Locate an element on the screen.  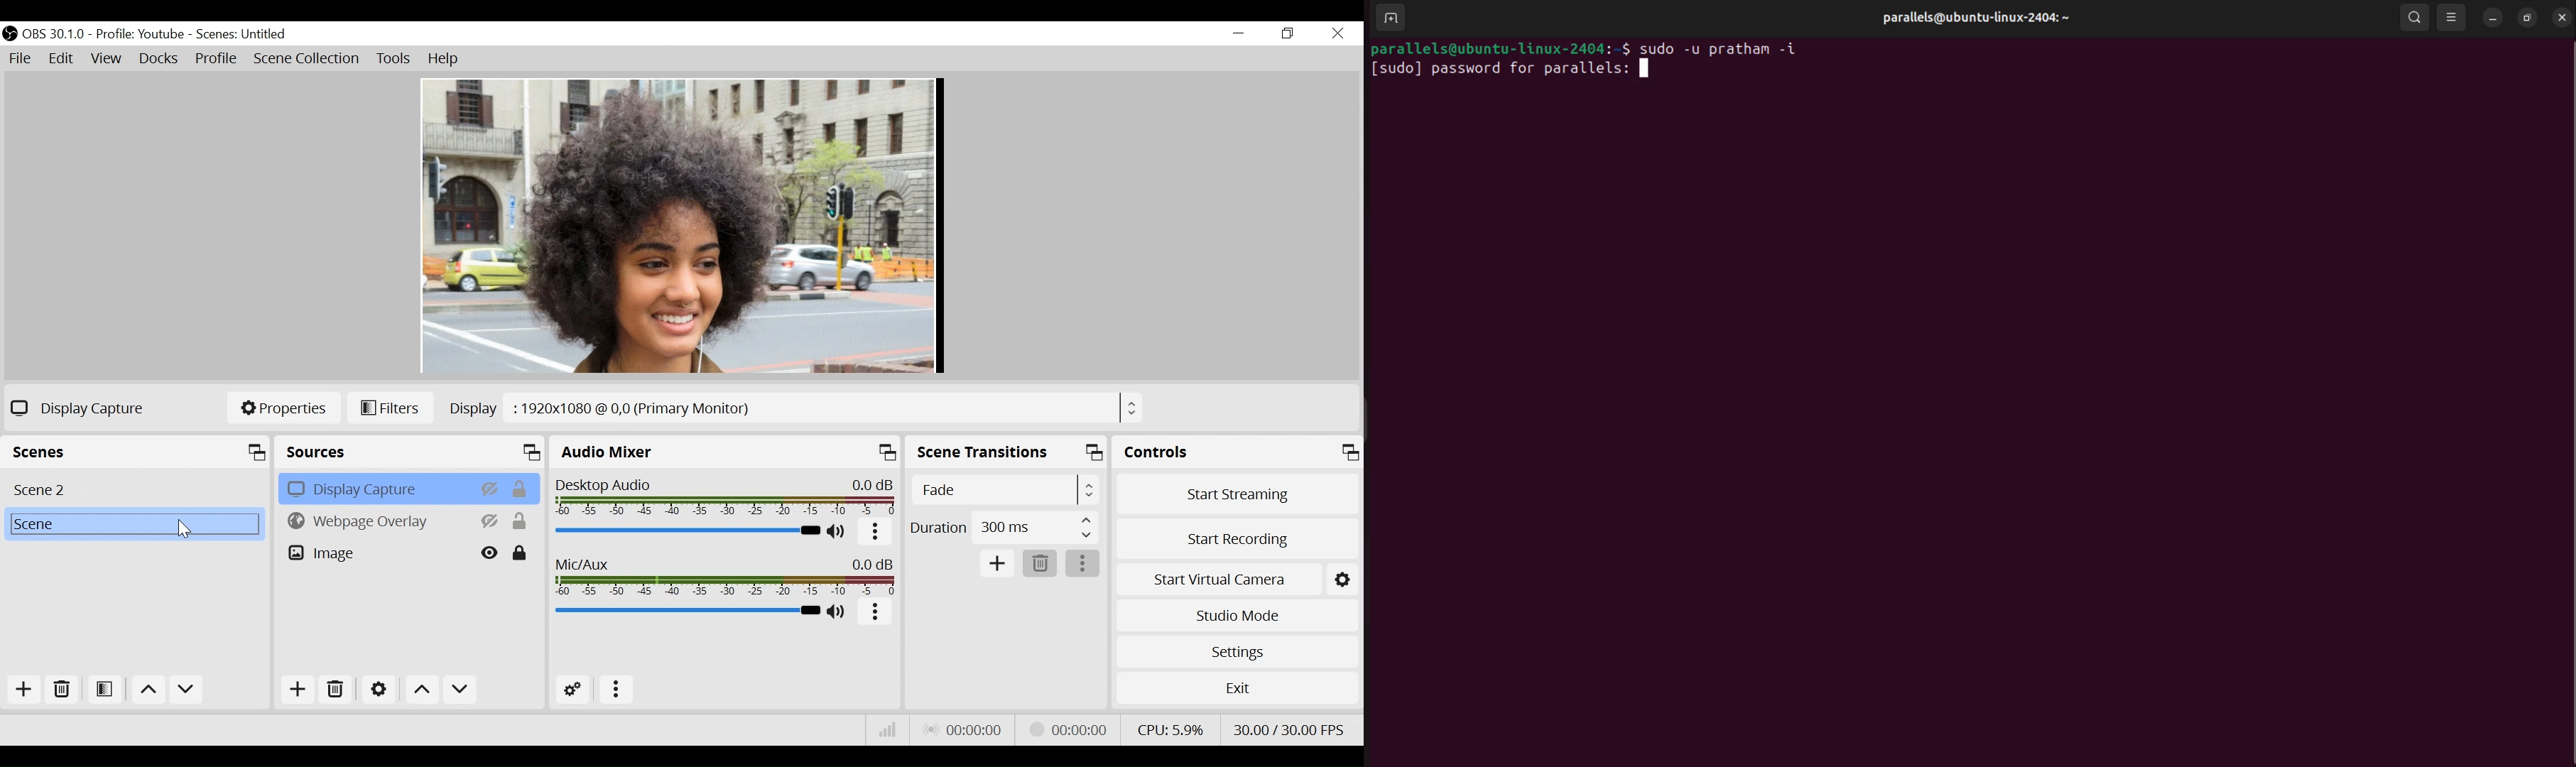
Add  is located at coordinates (996, 562).